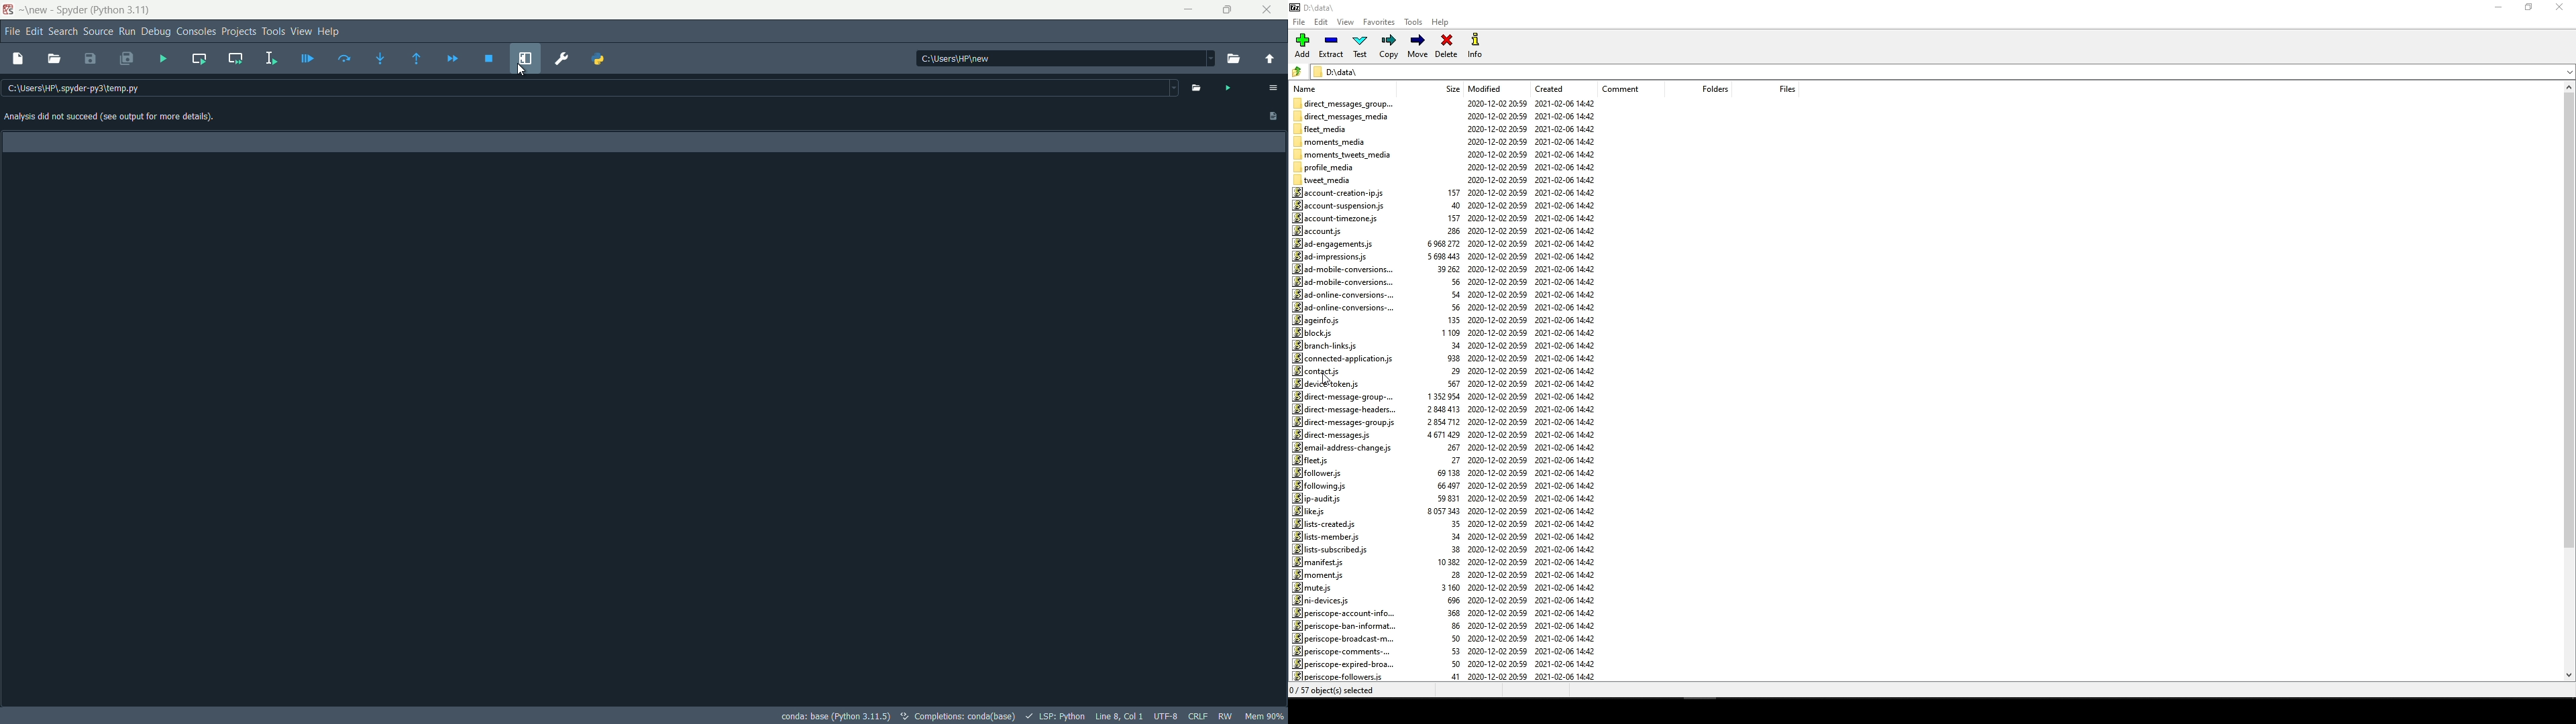 The image size is (2576, 728). I want to click on close app, so click(1271, 10).